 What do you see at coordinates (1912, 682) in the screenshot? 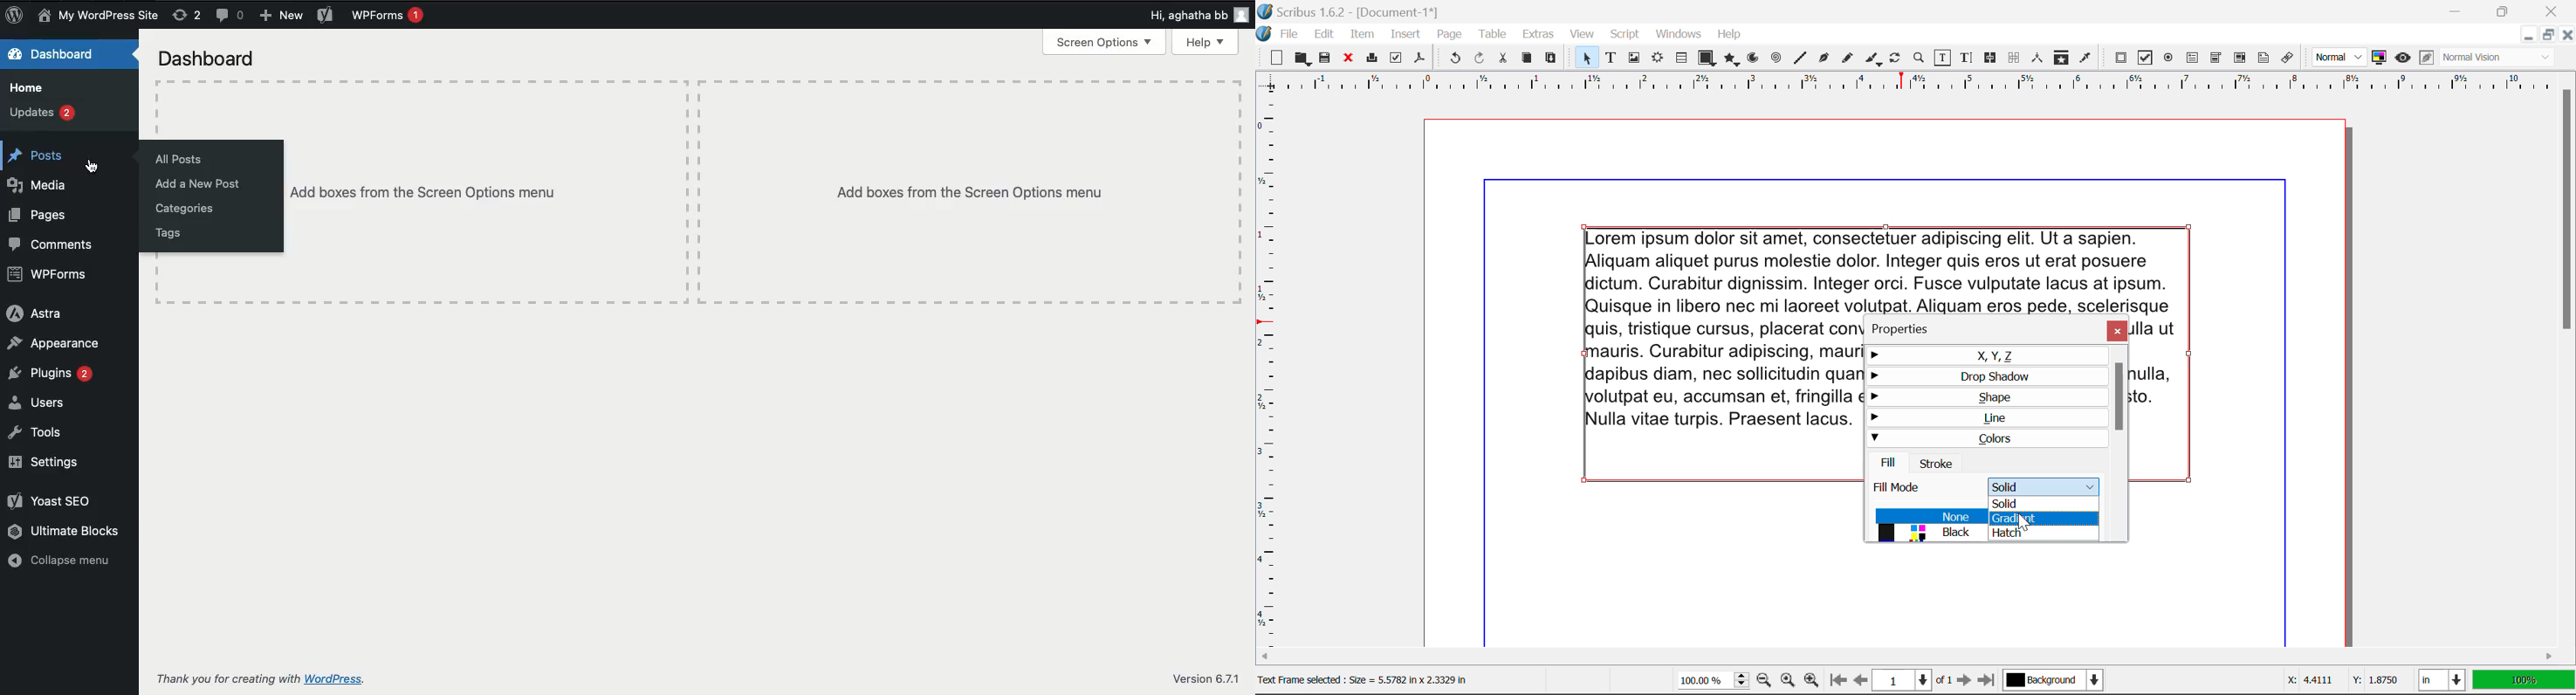
I see `Page 1 of 1` at bounding box center [1912, 682].